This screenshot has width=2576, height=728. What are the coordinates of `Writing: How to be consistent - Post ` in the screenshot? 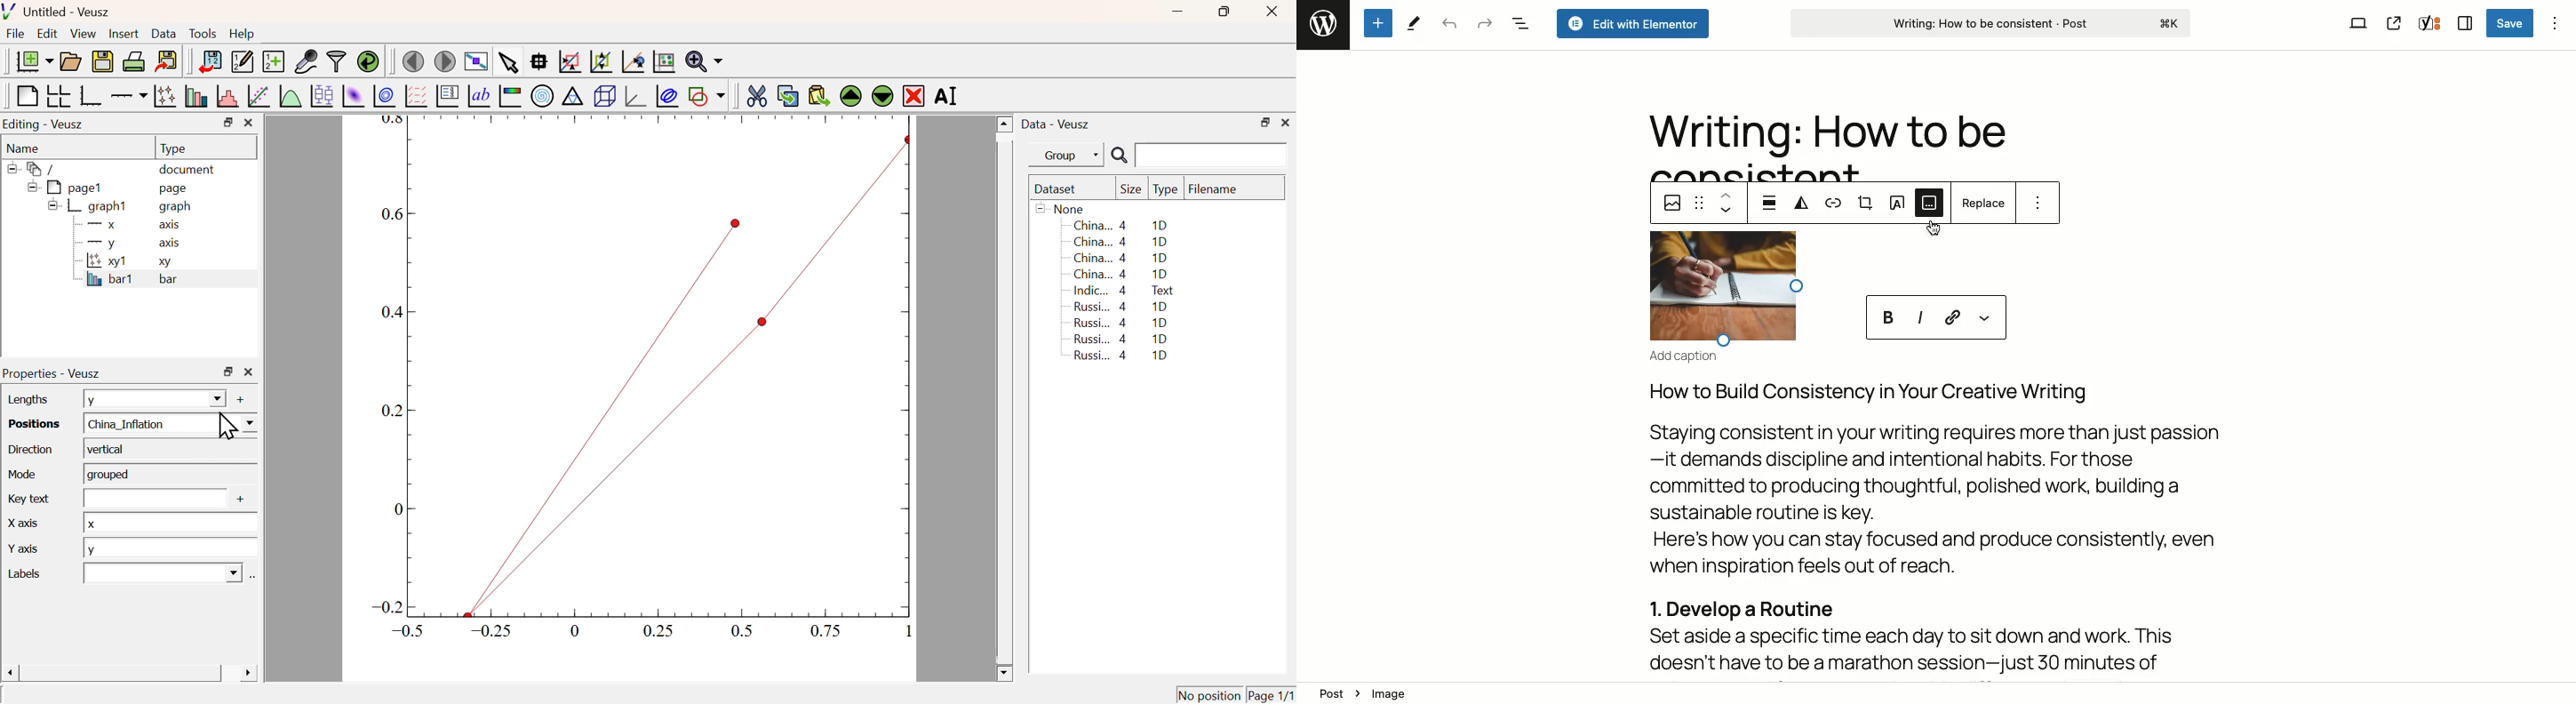 It's located at (1993, 24).